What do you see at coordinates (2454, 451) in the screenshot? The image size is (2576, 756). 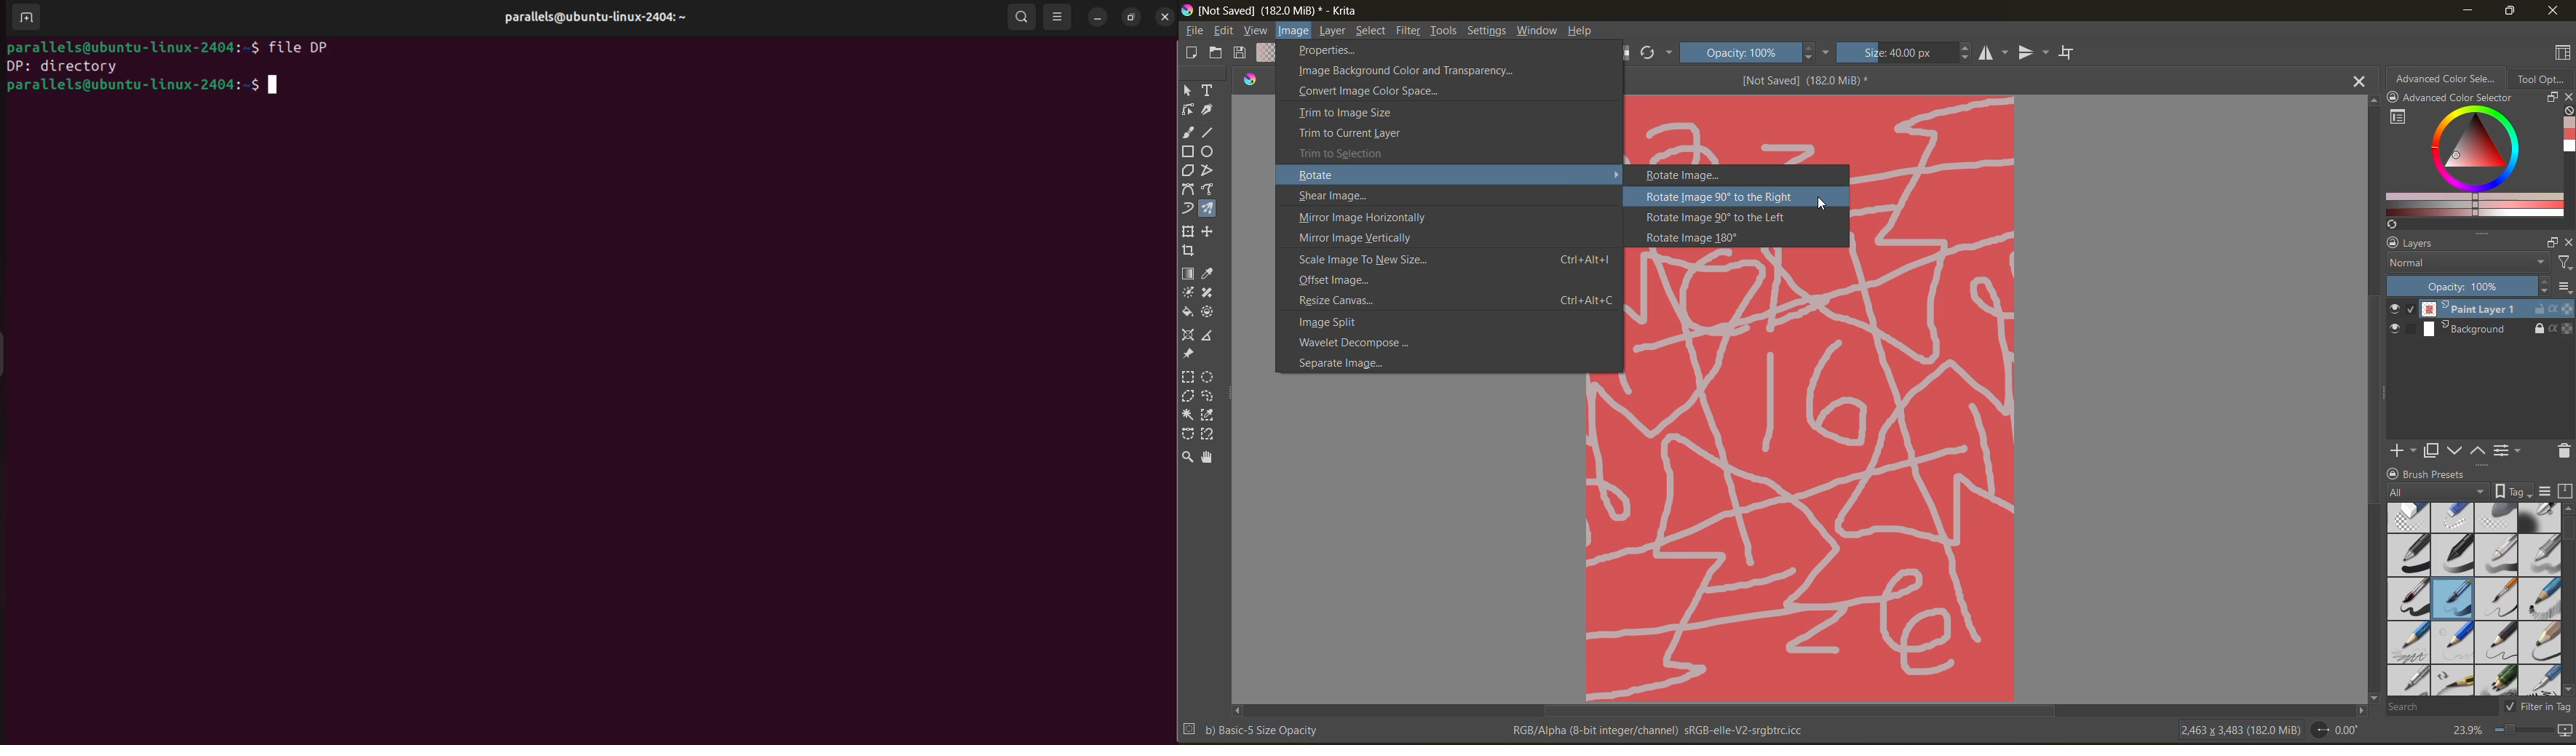 I see `mask down` at bounding box center [2454, 451].